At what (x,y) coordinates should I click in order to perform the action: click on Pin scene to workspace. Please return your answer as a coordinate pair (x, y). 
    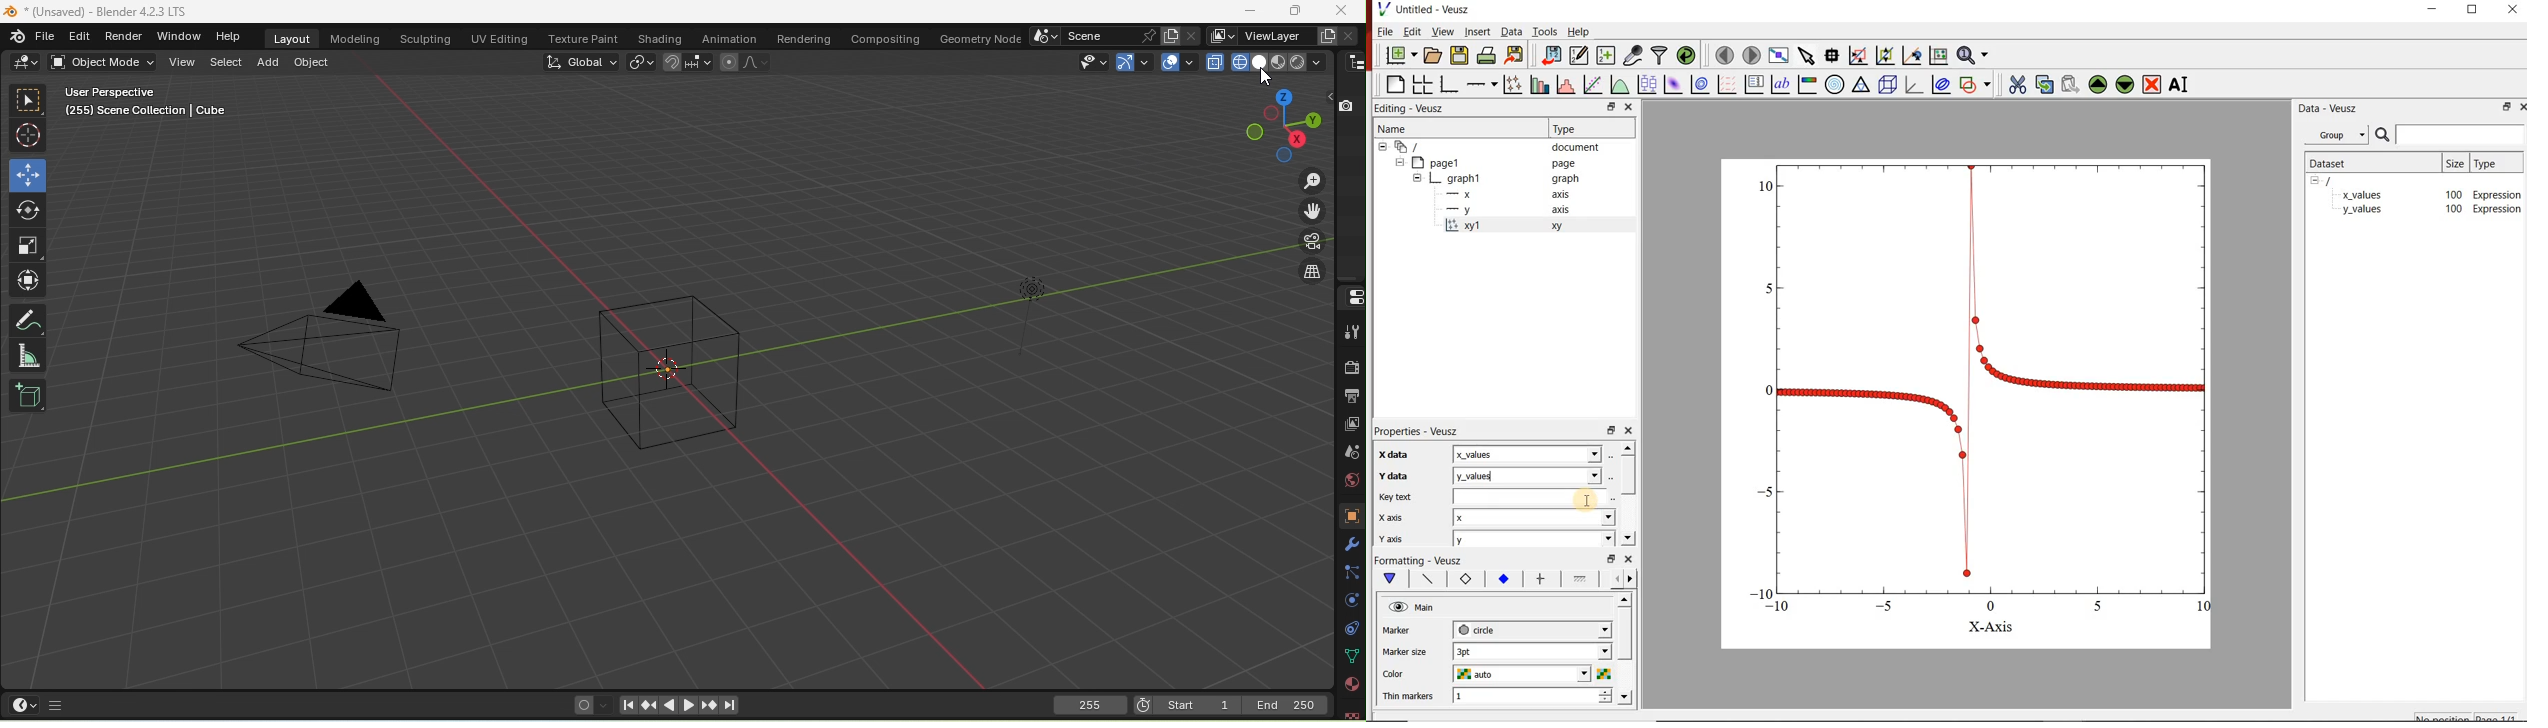
    Looking at the image, I should click on (1147, 36).